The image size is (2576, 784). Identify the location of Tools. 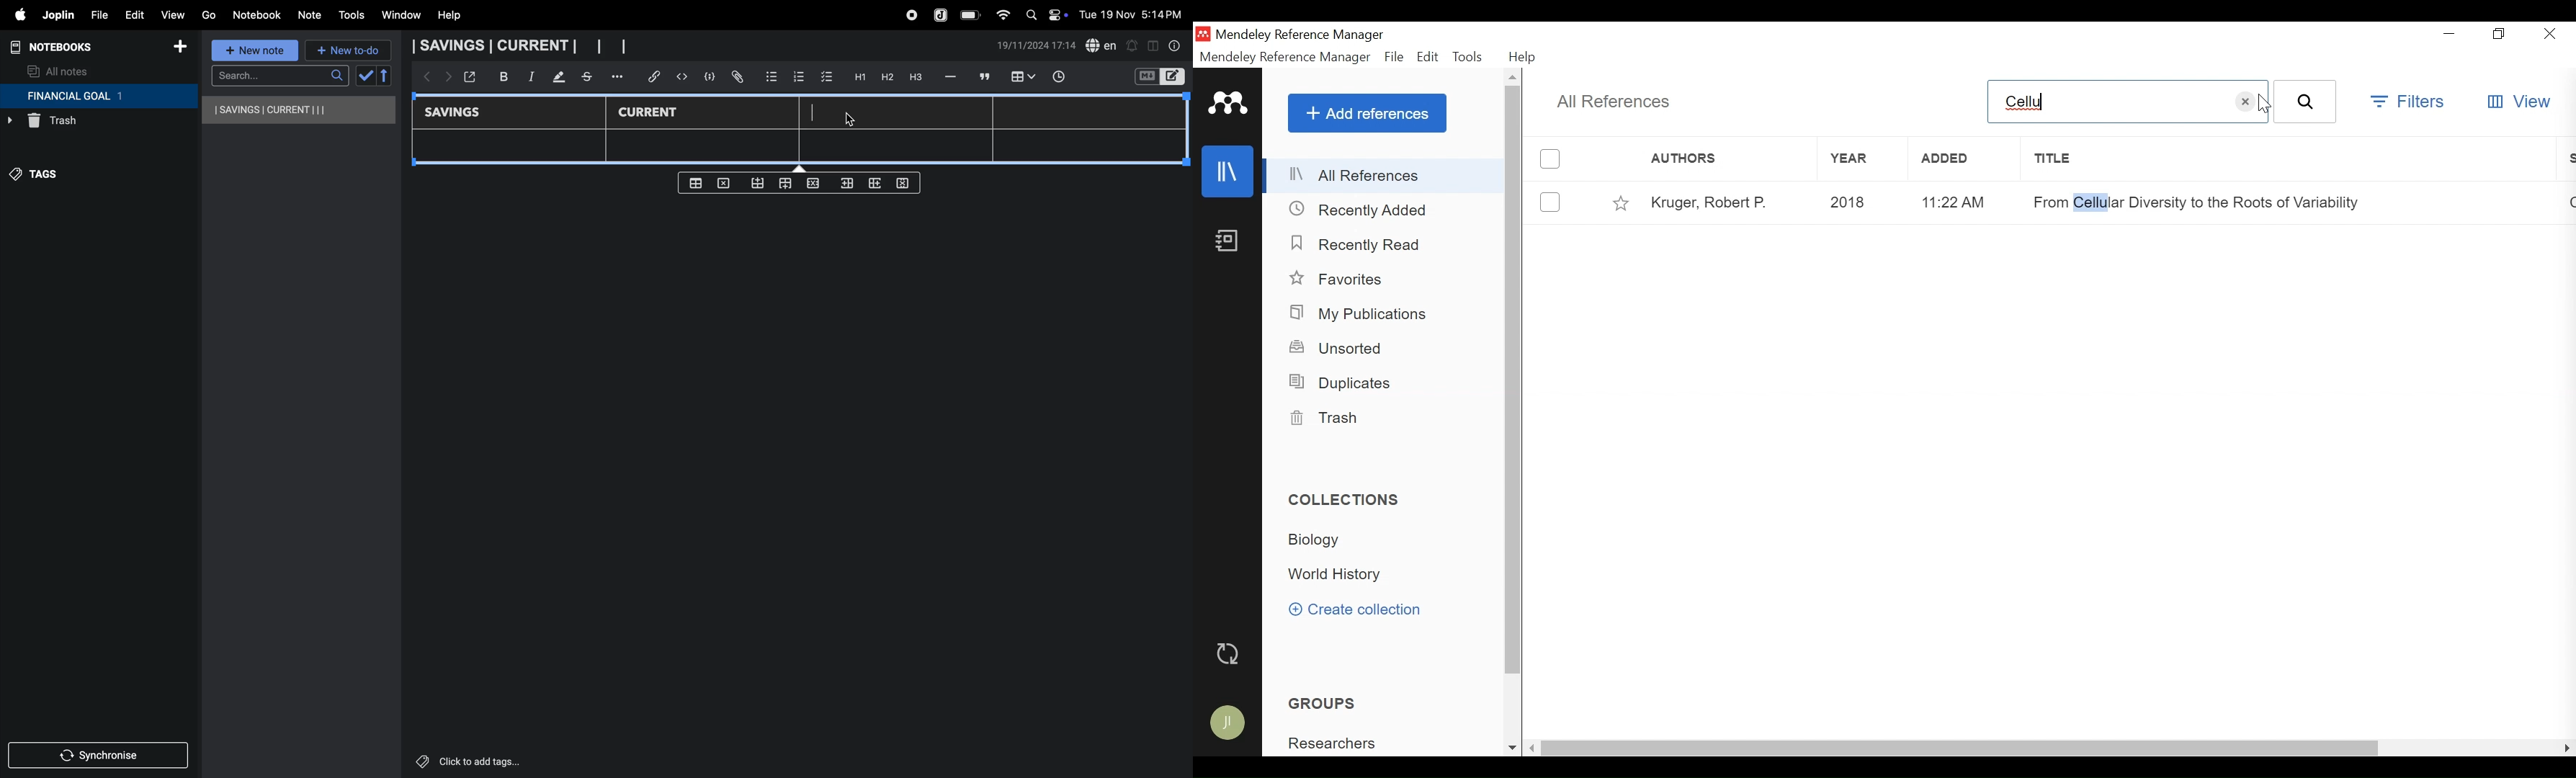
(1470, 58).